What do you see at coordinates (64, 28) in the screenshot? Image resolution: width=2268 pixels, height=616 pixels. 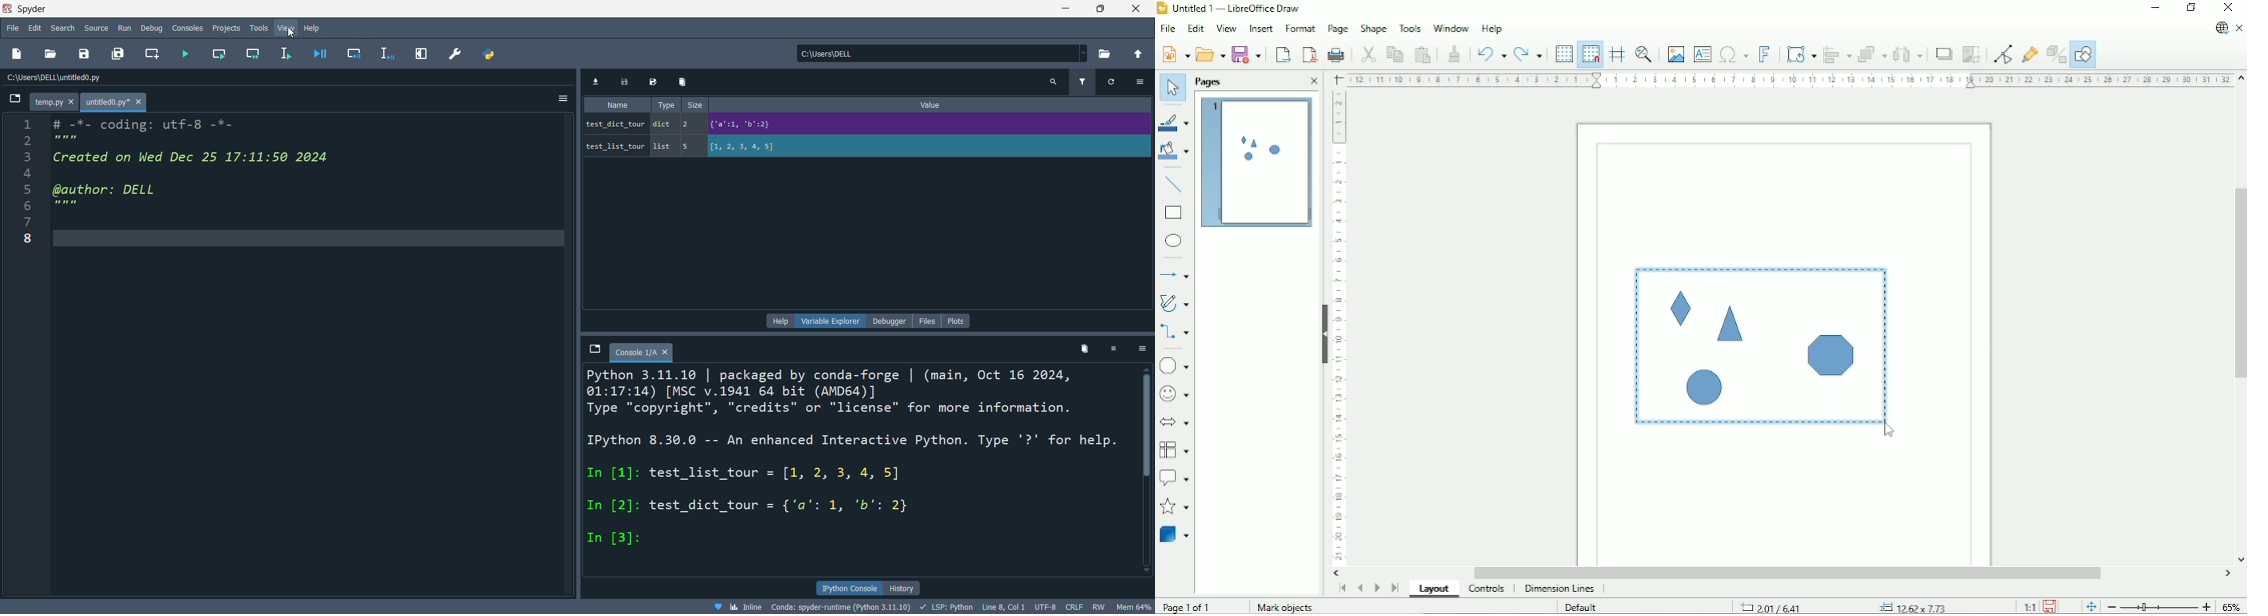 I see `search` at bounding box center [64, 28].